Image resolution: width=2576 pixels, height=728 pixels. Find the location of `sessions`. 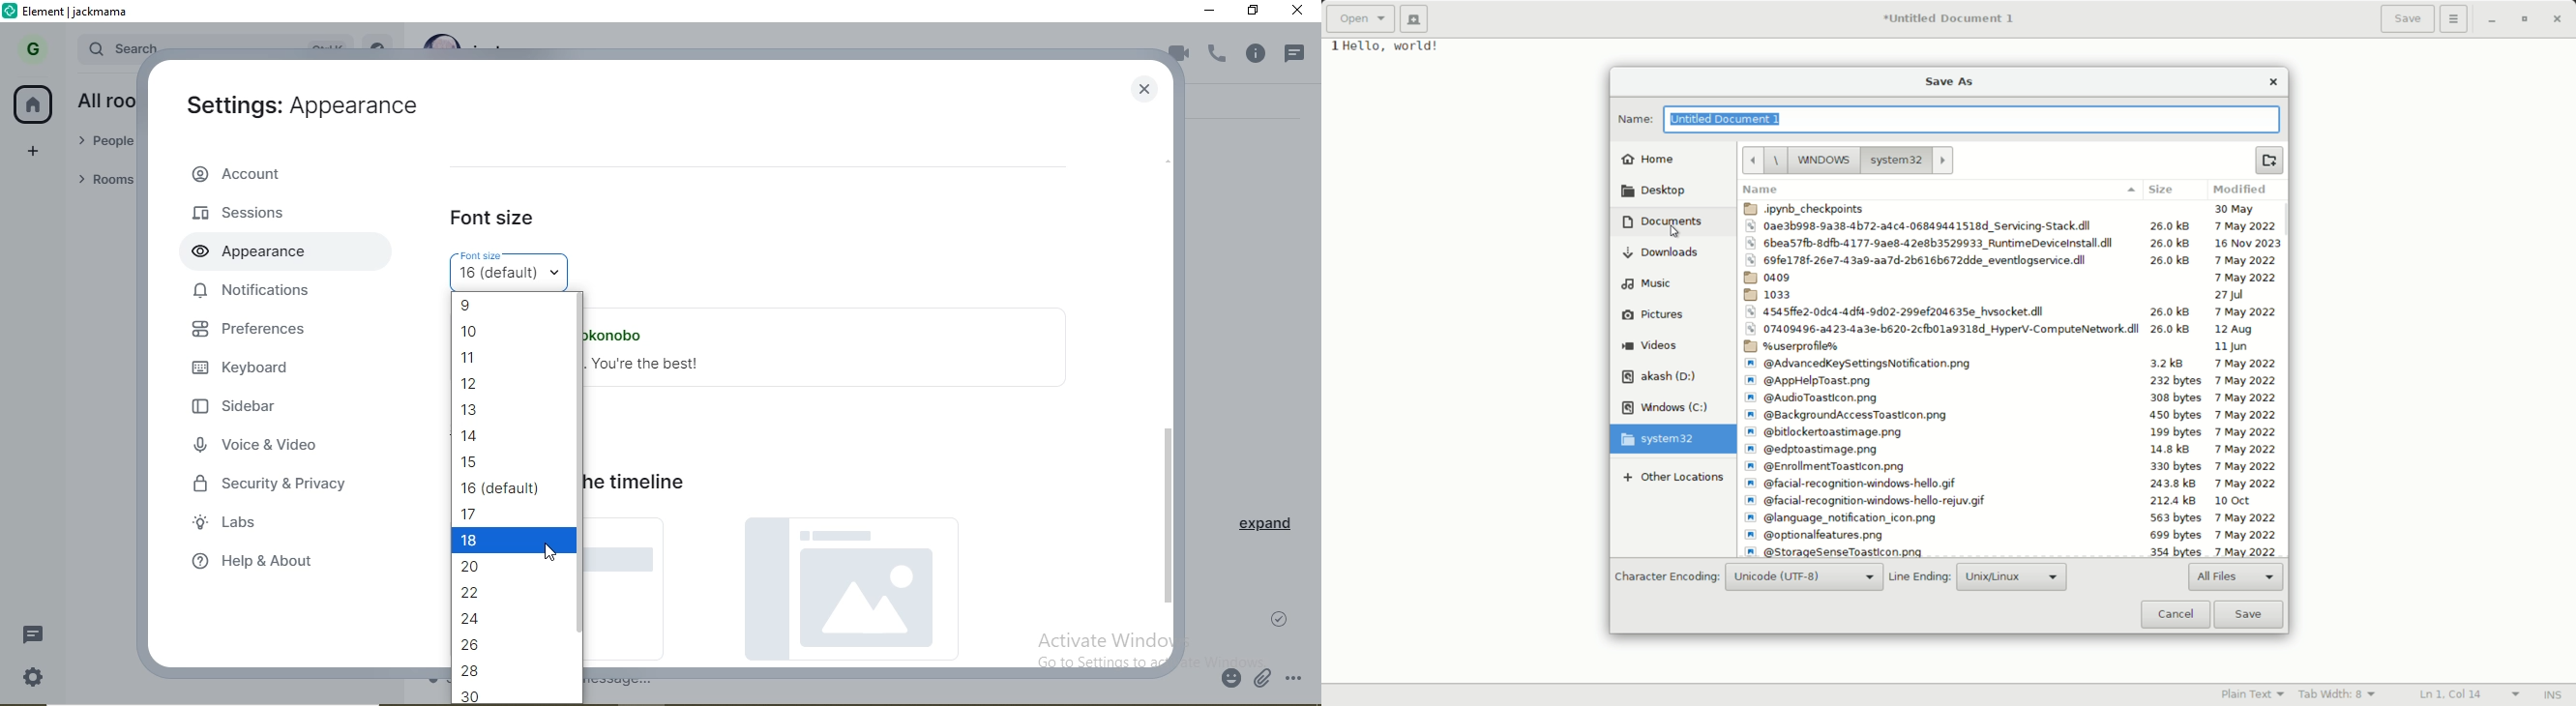

sessions is located at coordinates (242, 212).